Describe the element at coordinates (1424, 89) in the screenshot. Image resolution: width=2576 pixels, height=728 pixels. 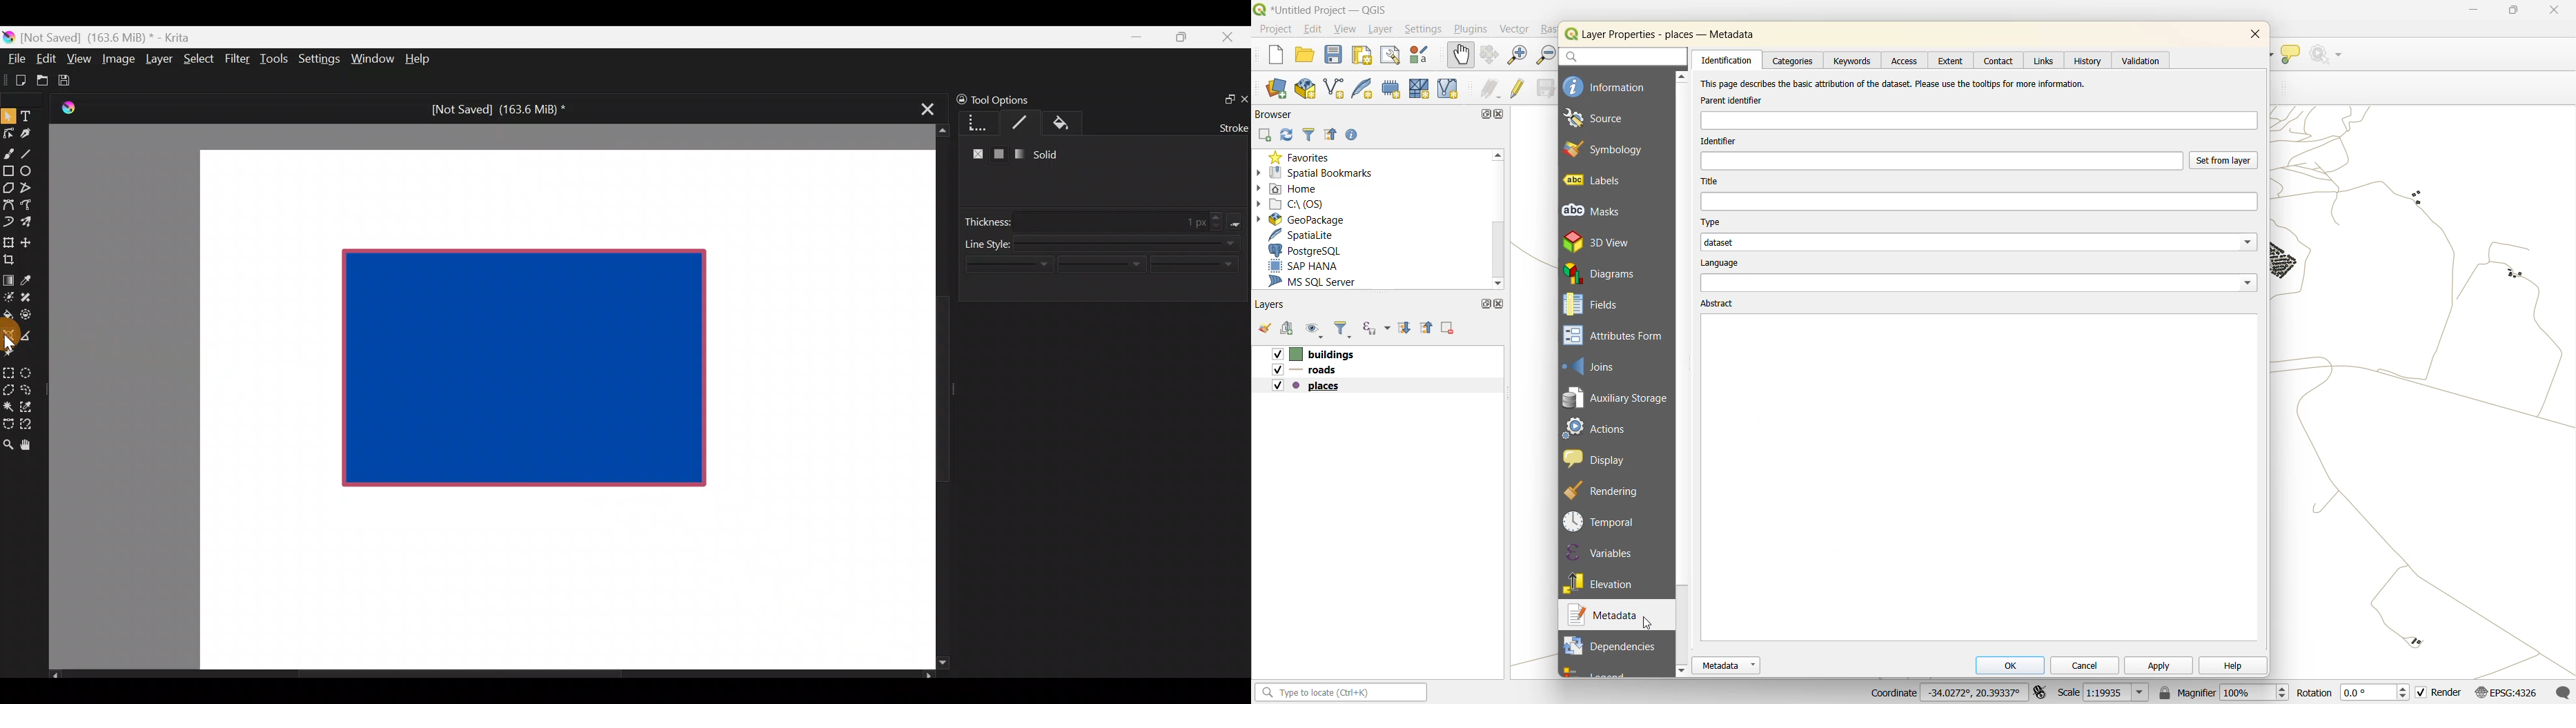
I see `new mesh` at that location.